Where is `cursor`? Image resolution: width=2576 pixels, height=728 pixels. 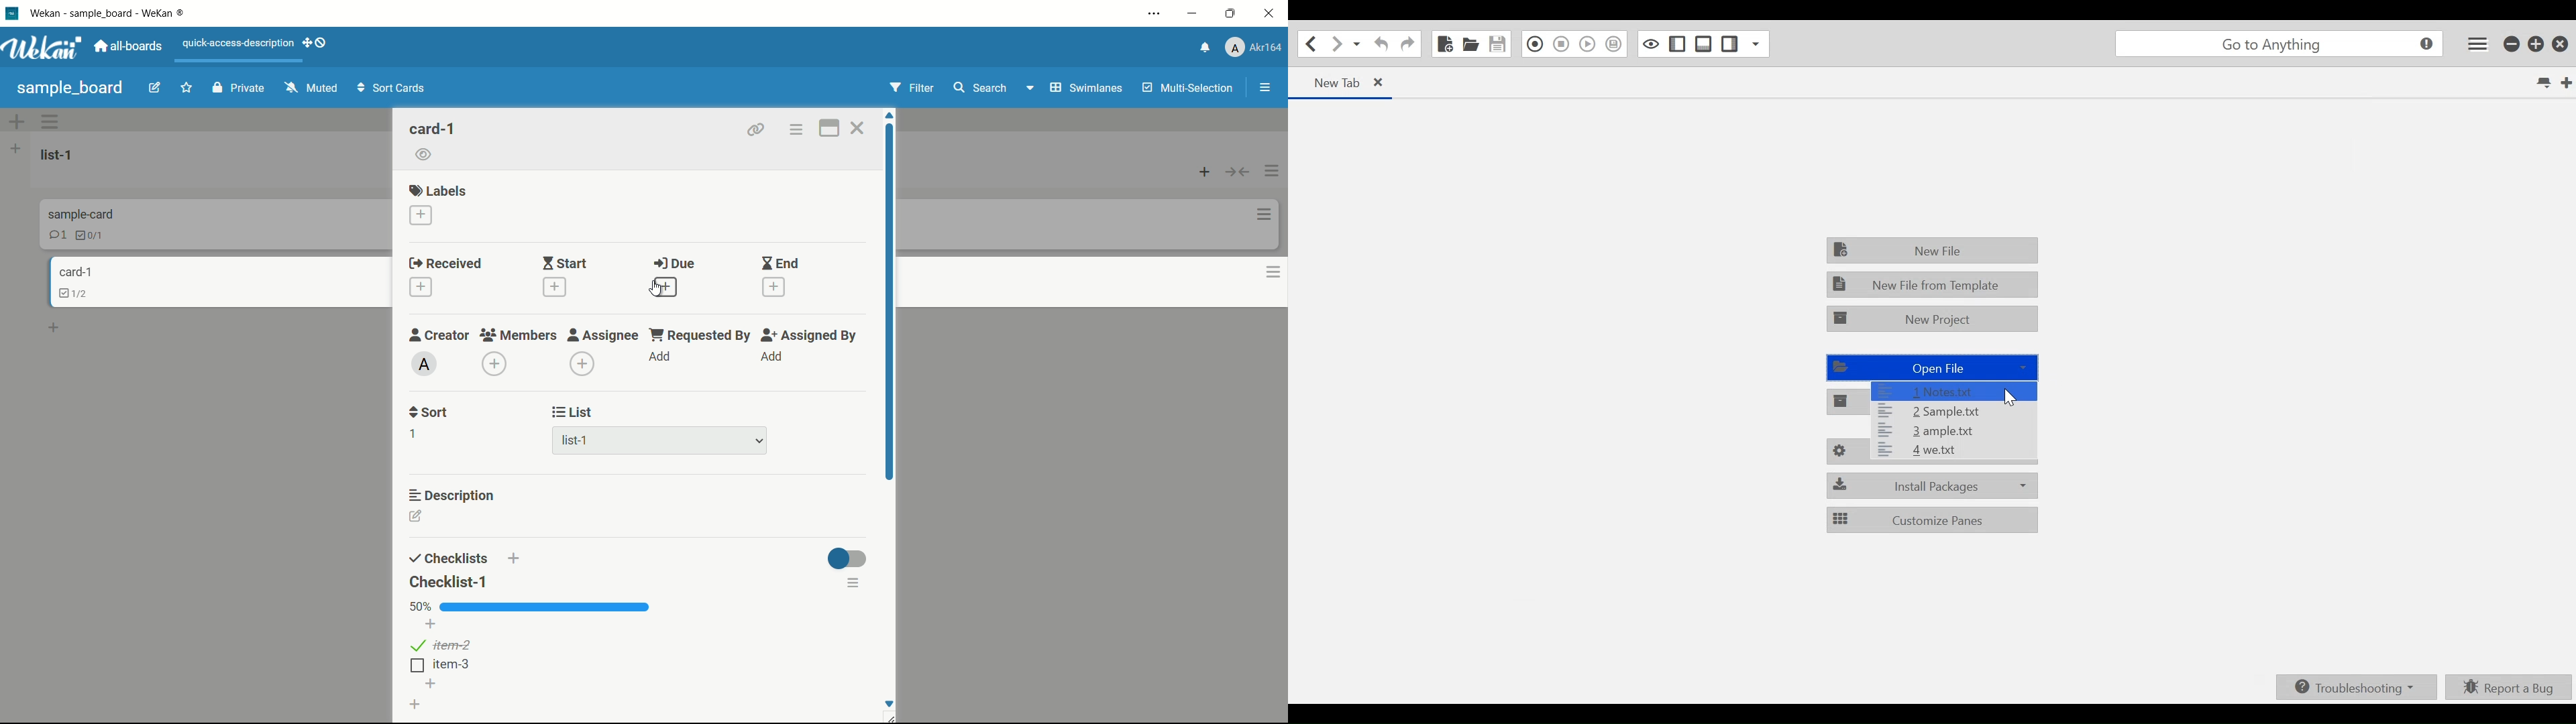 cursor is located at coordinates (651, 294).